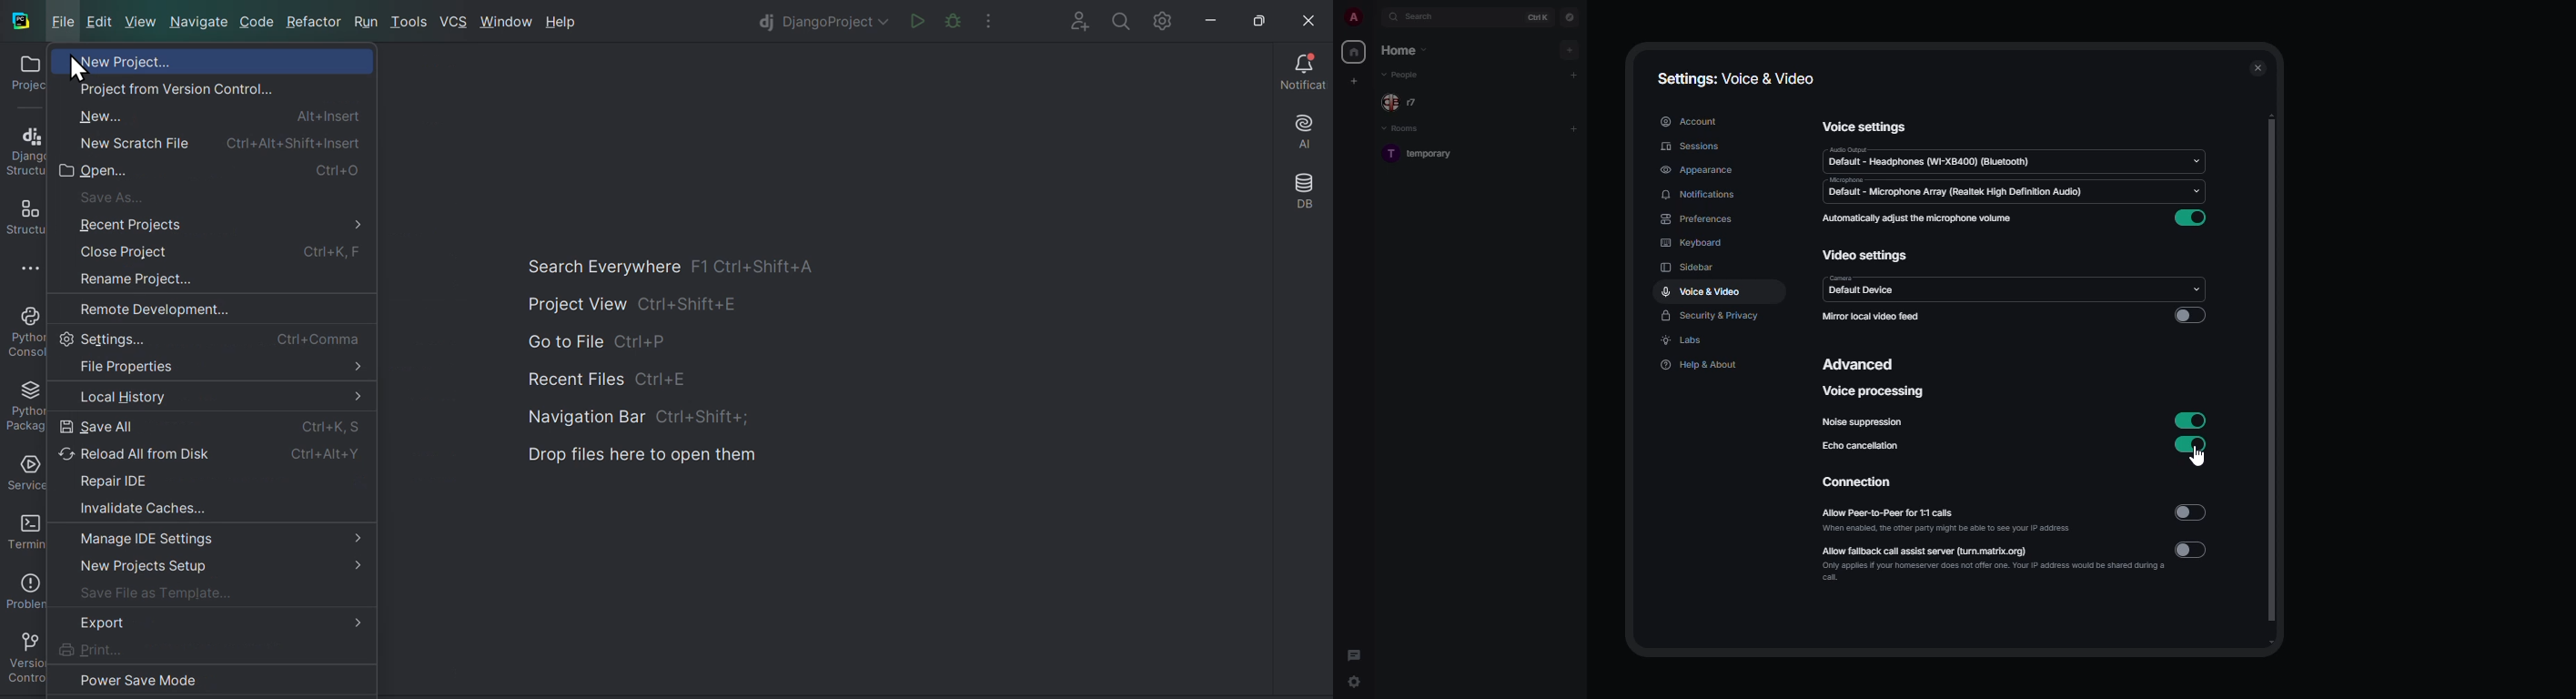 The height and width of the screenshot is (700, 2576). I want to click on Local history, so click(219, 397).